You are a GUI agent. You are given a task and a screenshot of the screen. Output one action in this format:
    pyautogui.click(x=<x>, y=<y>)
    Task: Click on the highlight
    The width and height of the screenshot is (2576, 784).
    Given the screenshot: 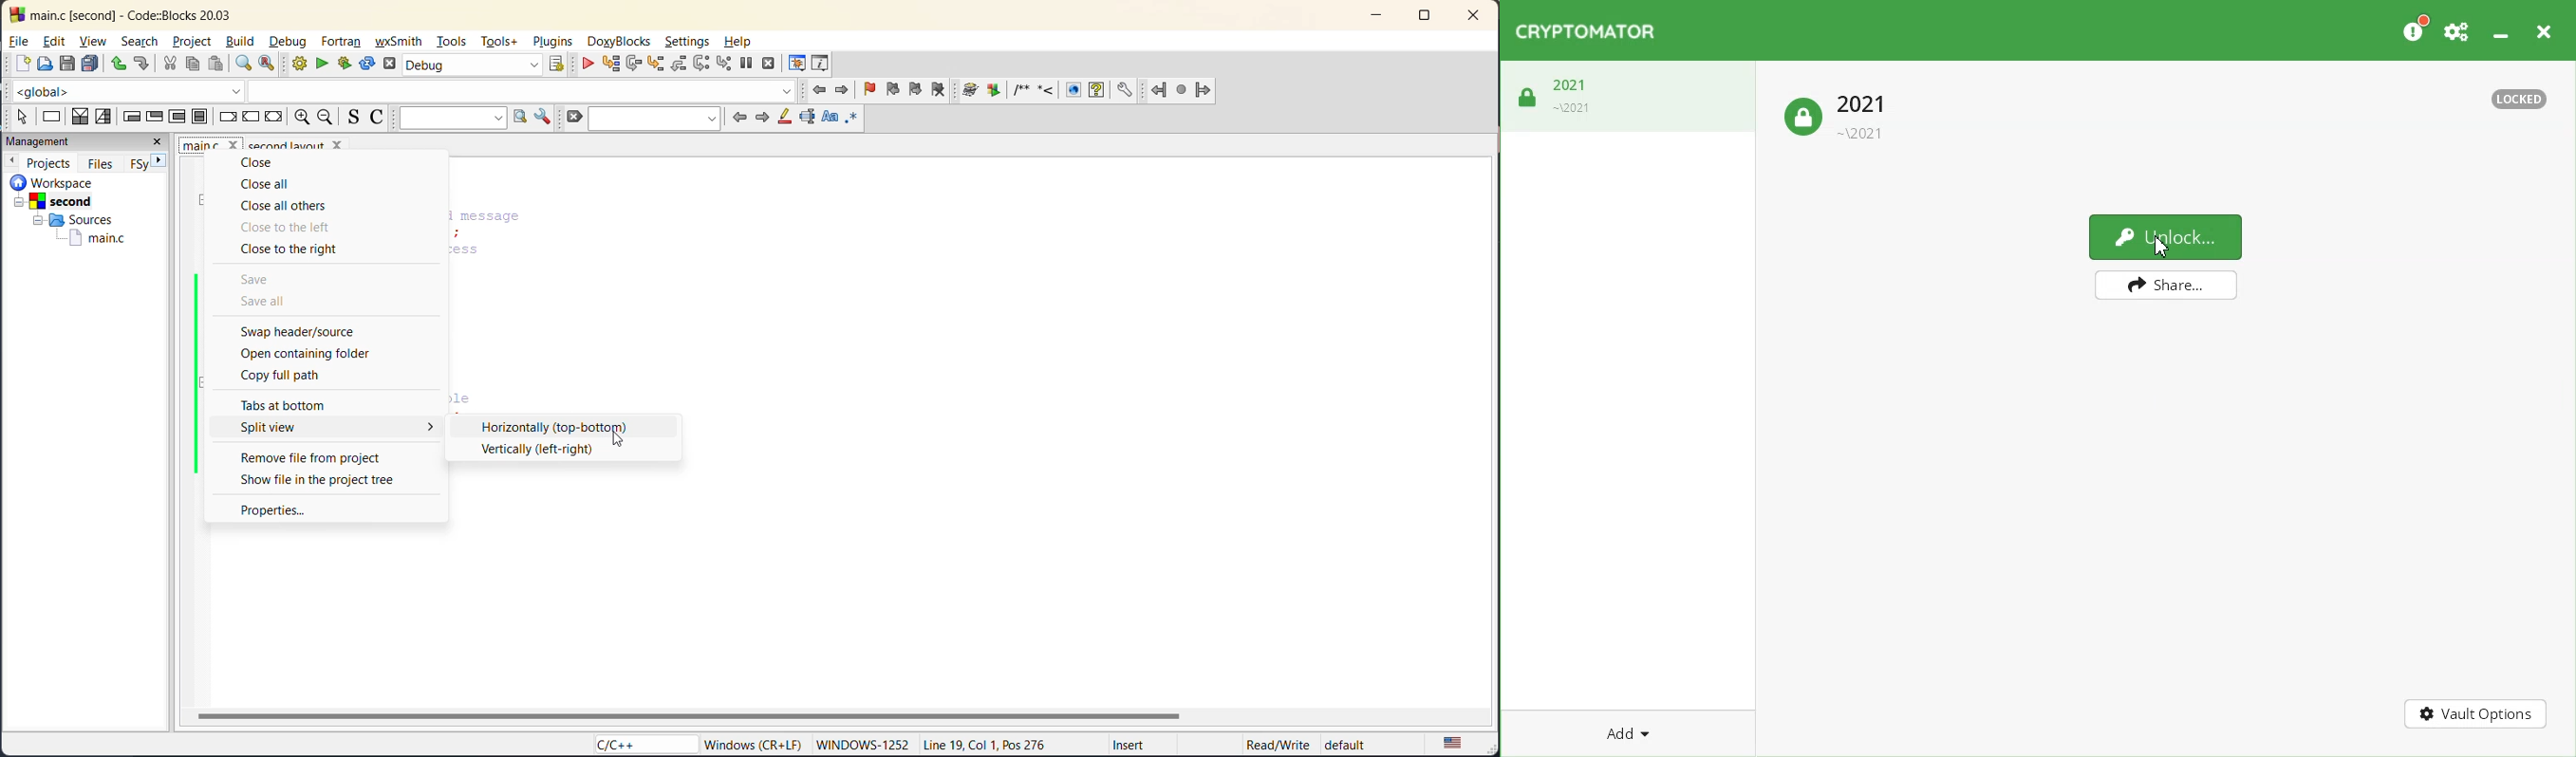 What is the action you would take?
    pyautogui.click(x=784, y=119)
    